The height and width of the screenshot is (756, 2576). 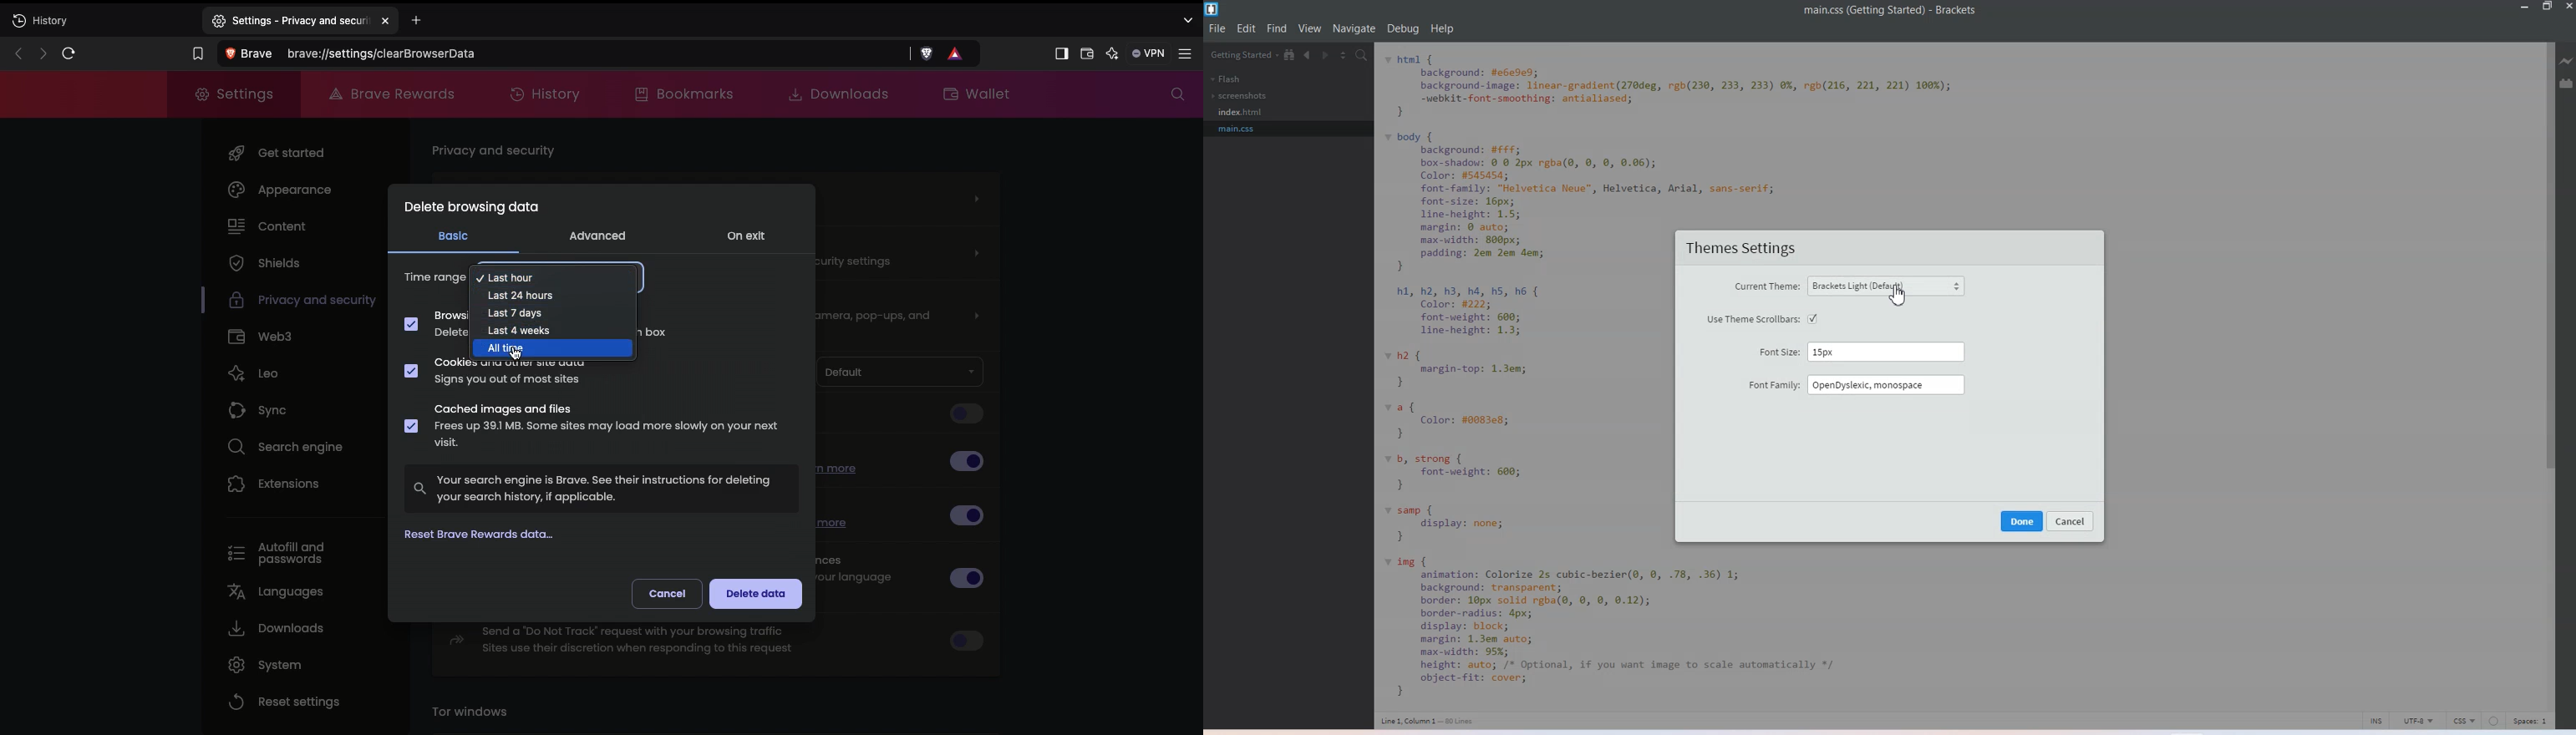 I want to click on Show in file tree, so click(x=1290, y=55).